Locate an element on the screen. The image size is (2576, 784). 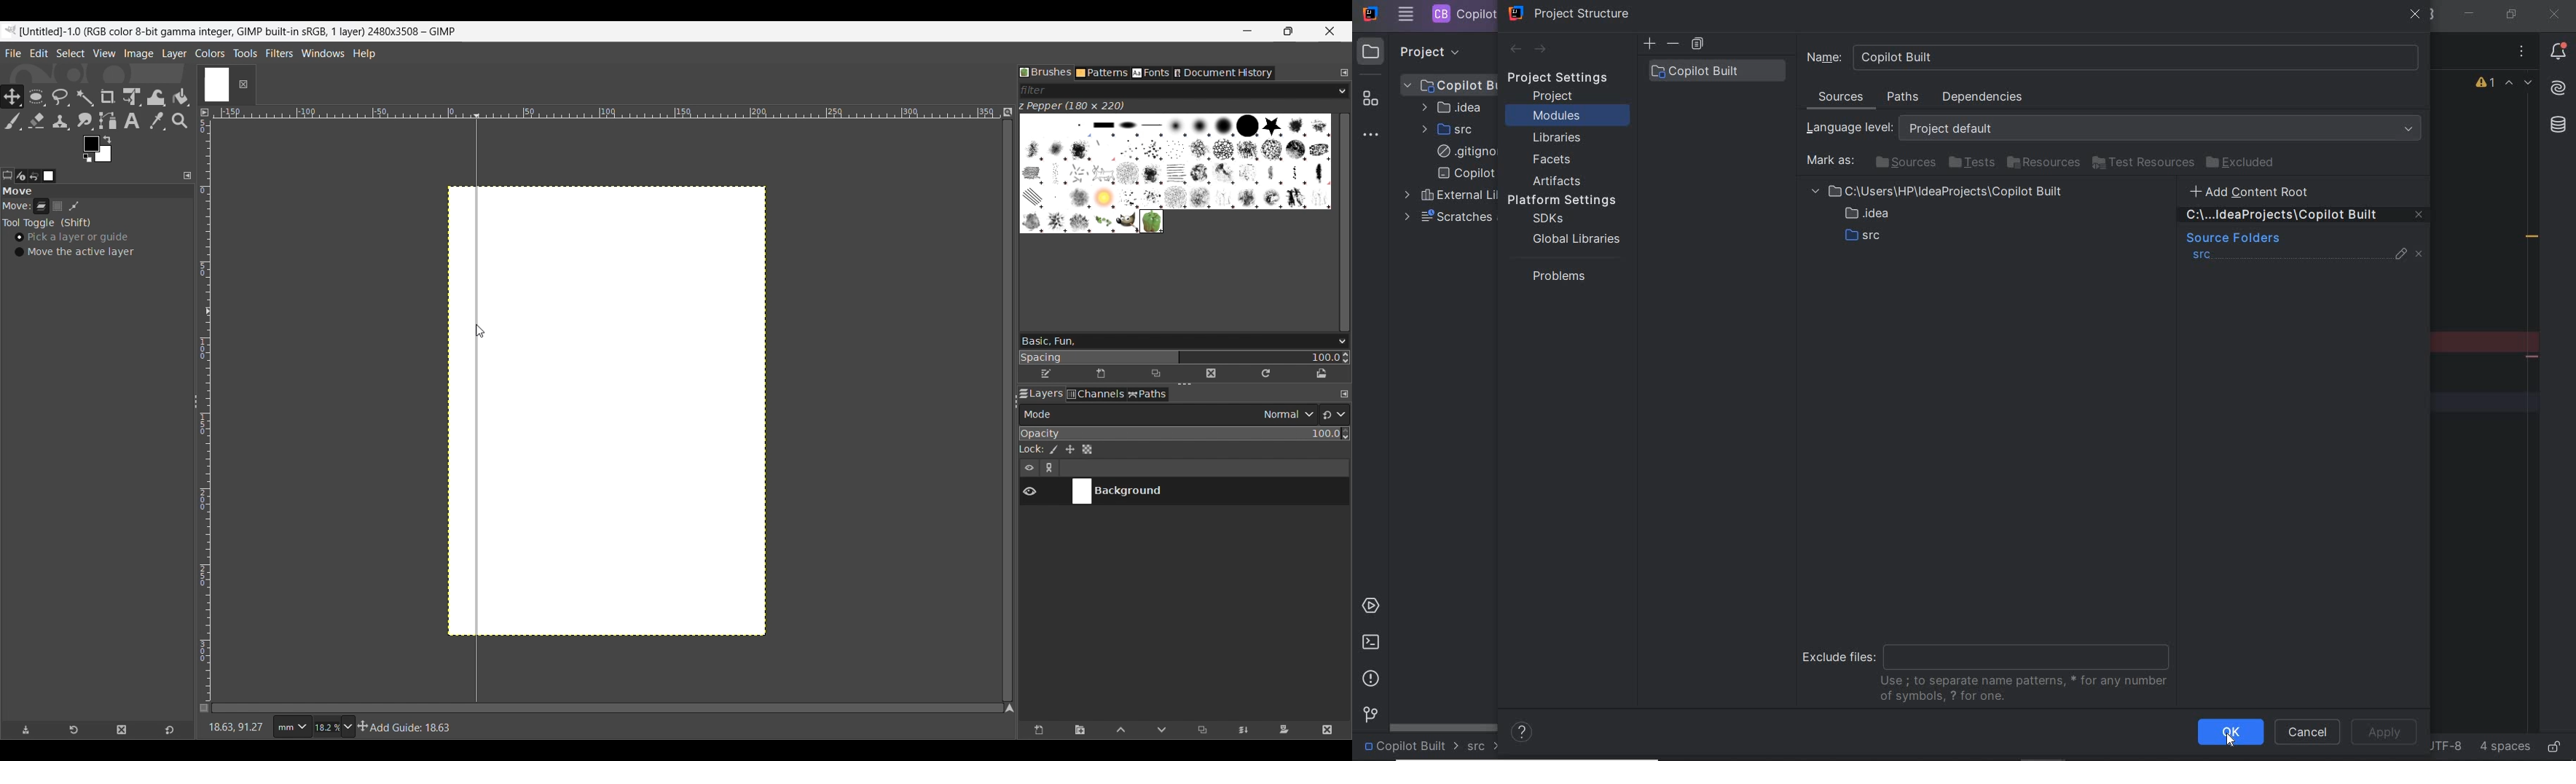
Configure this tab is located at coordinates (187, 176).